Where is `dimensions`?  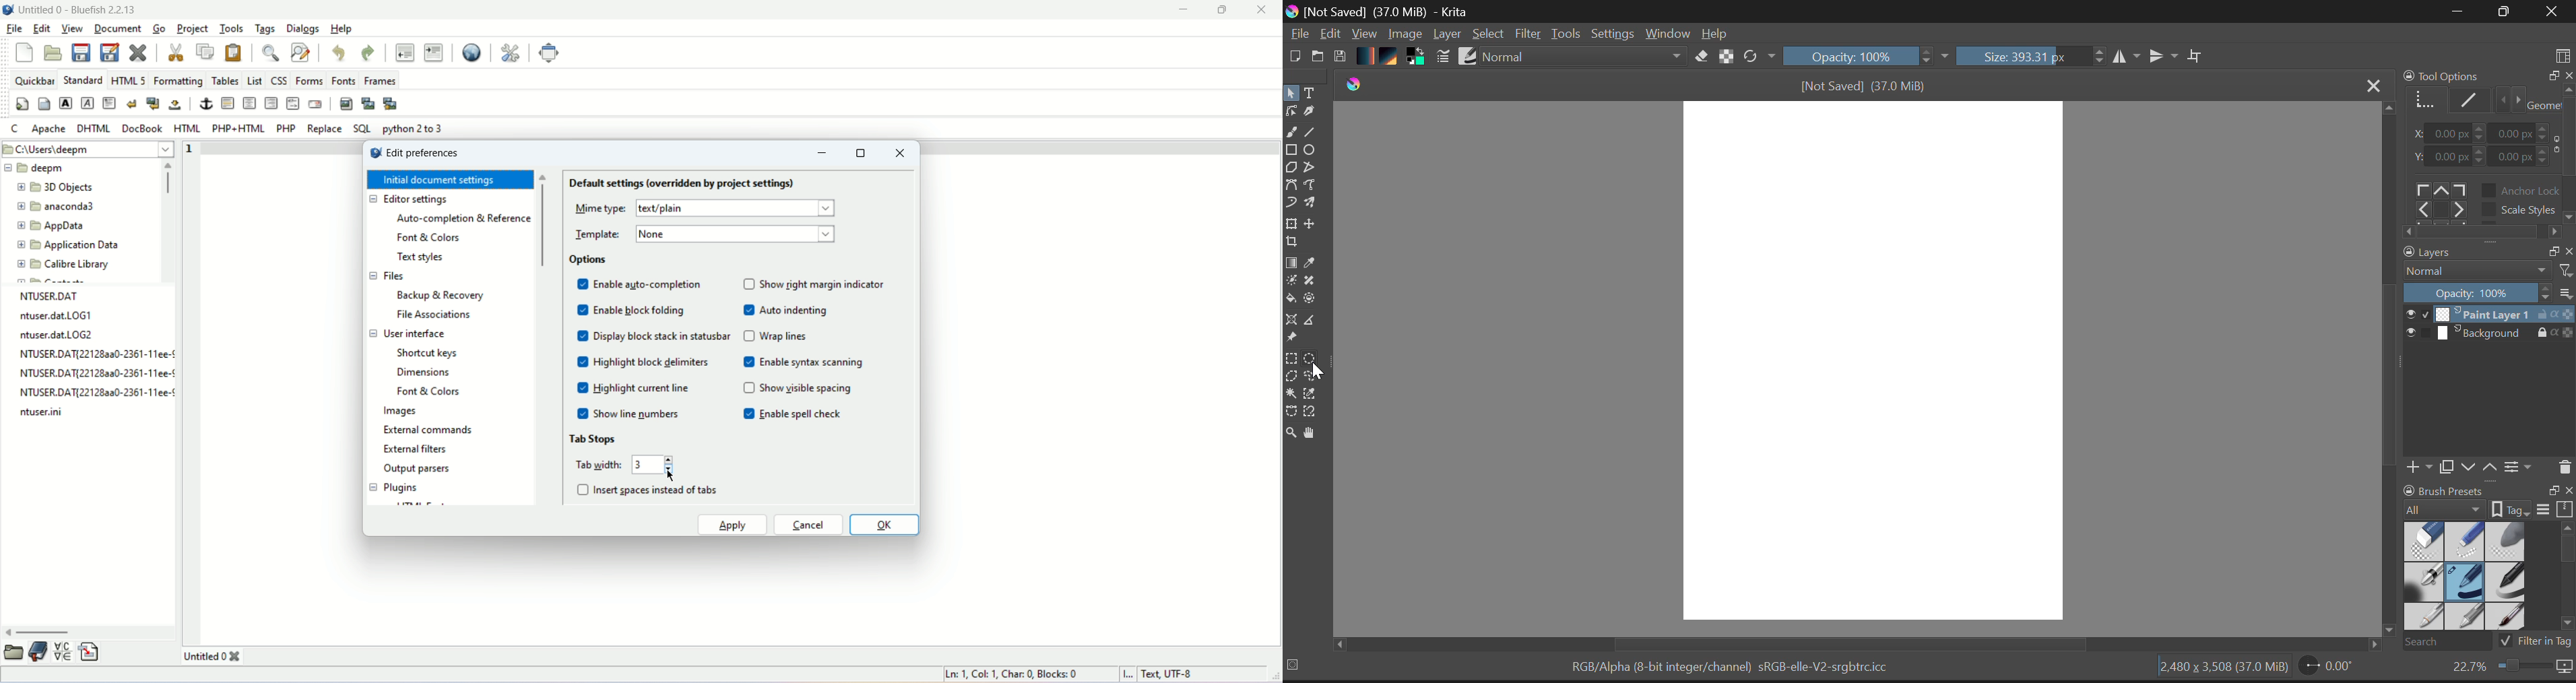 dimensions is located at coordinates (424, 372).